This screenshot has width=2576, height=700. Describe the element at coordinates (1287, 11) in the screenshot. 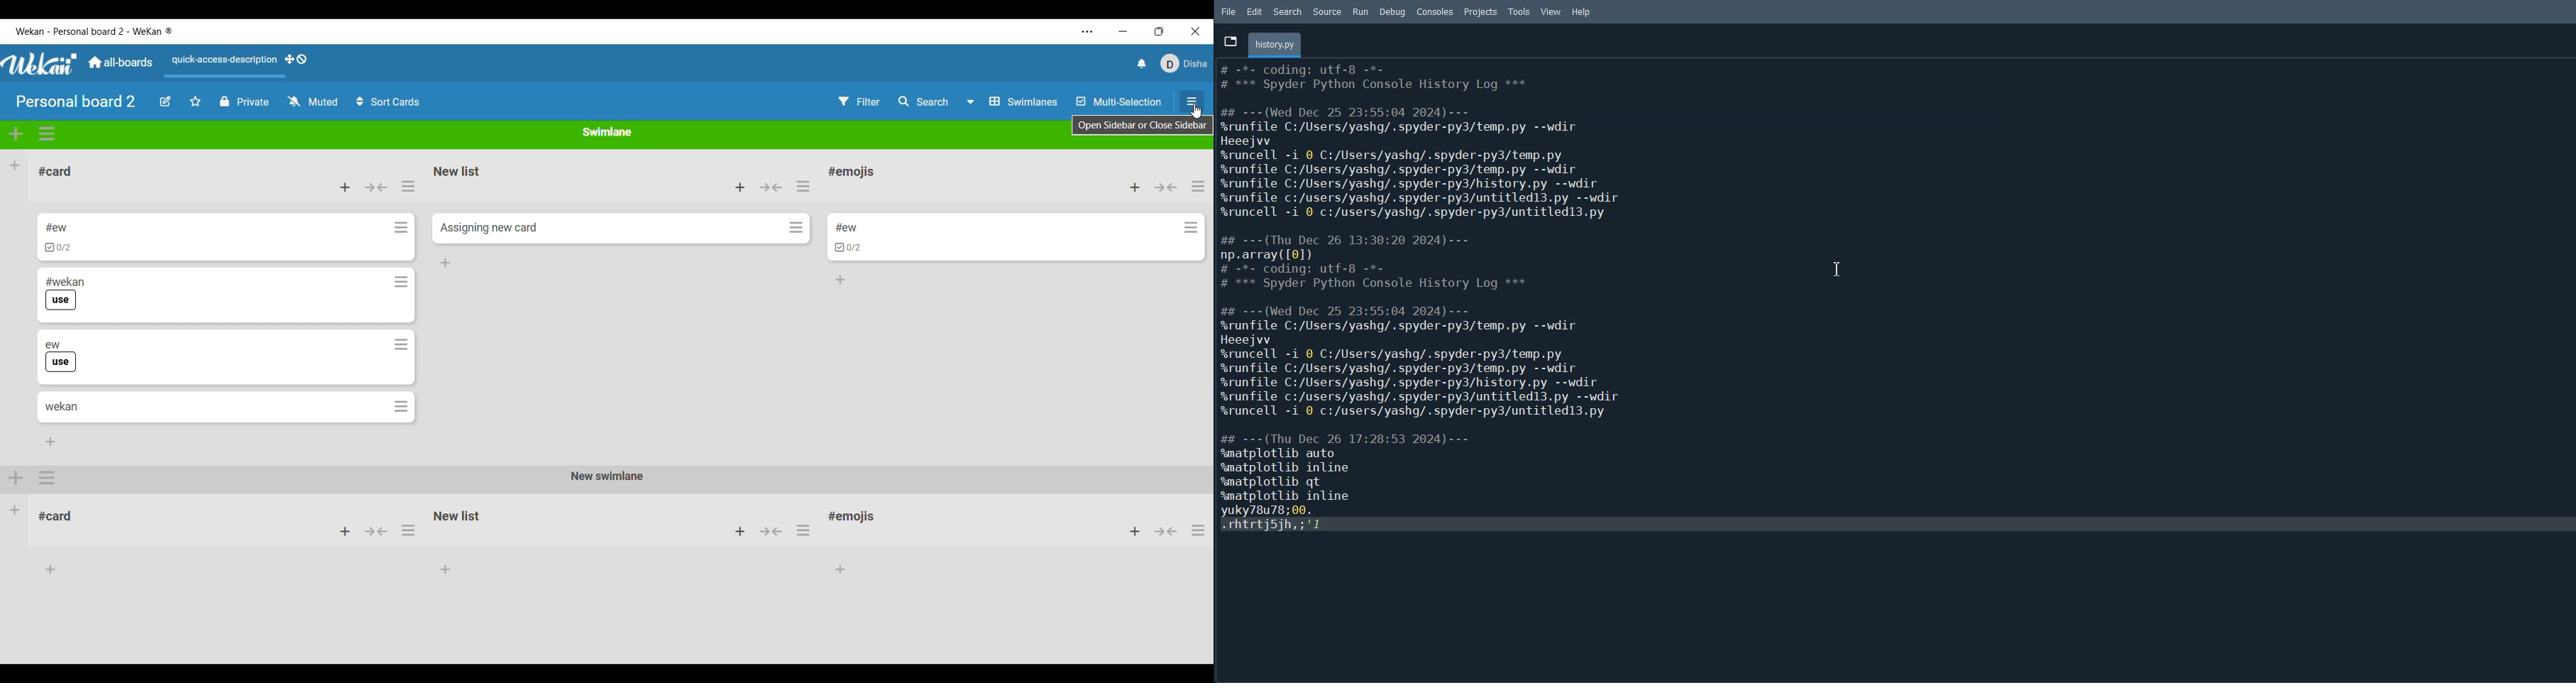

I see `Search` at that location.